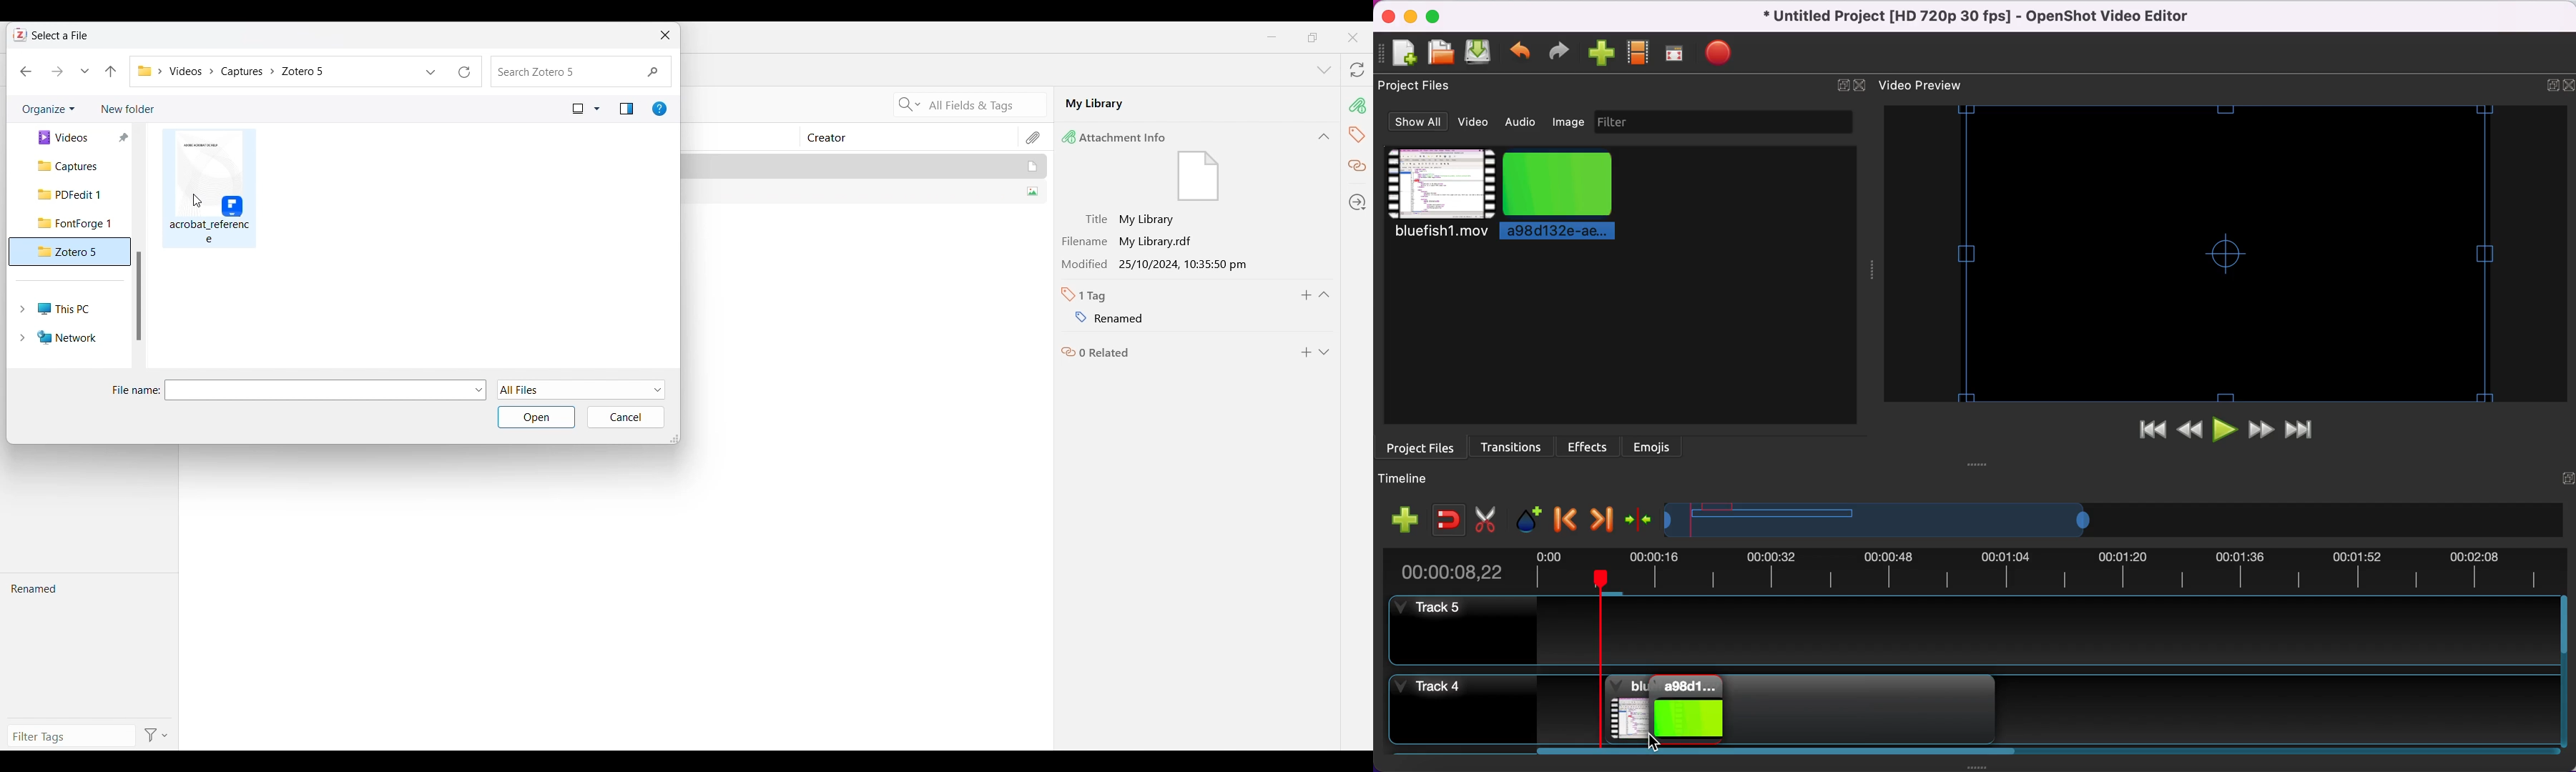 The height and width of the screenshot is (784, 2576). What do you see at coordinates (60, 35) in the screenshot?
I see `Select a File` at bounding box center [60, 35].